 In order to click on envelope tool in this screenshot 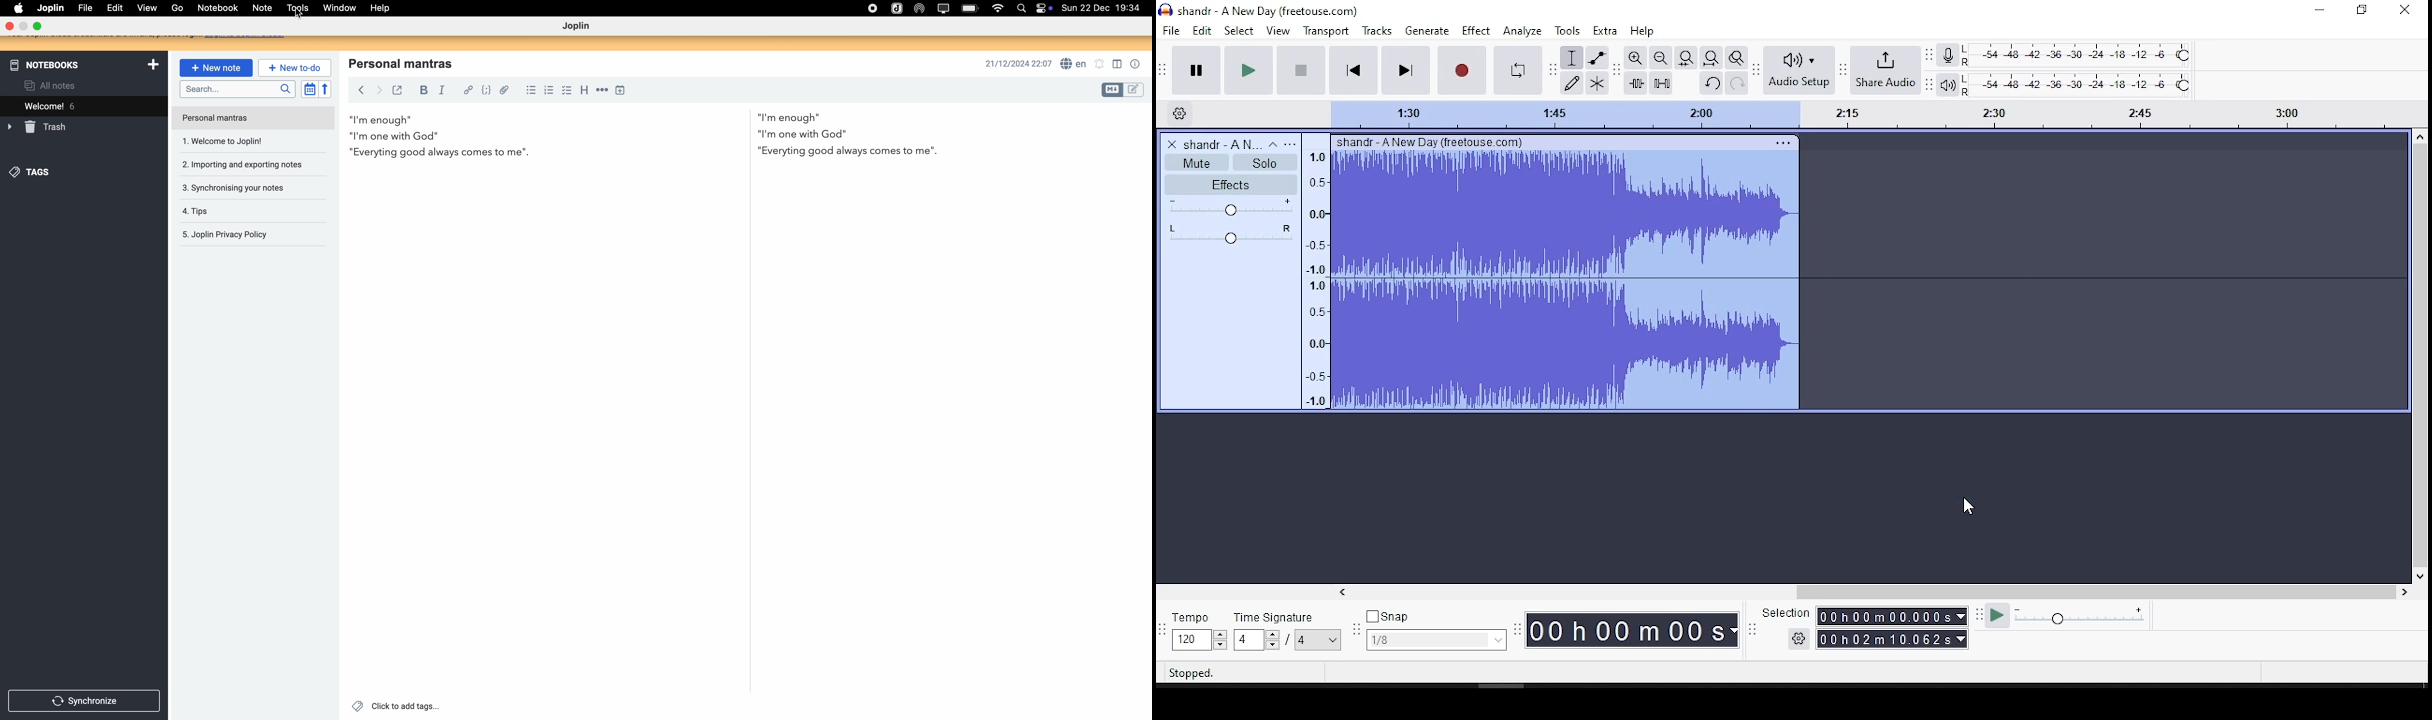, I will do `click(1597, 58)`.